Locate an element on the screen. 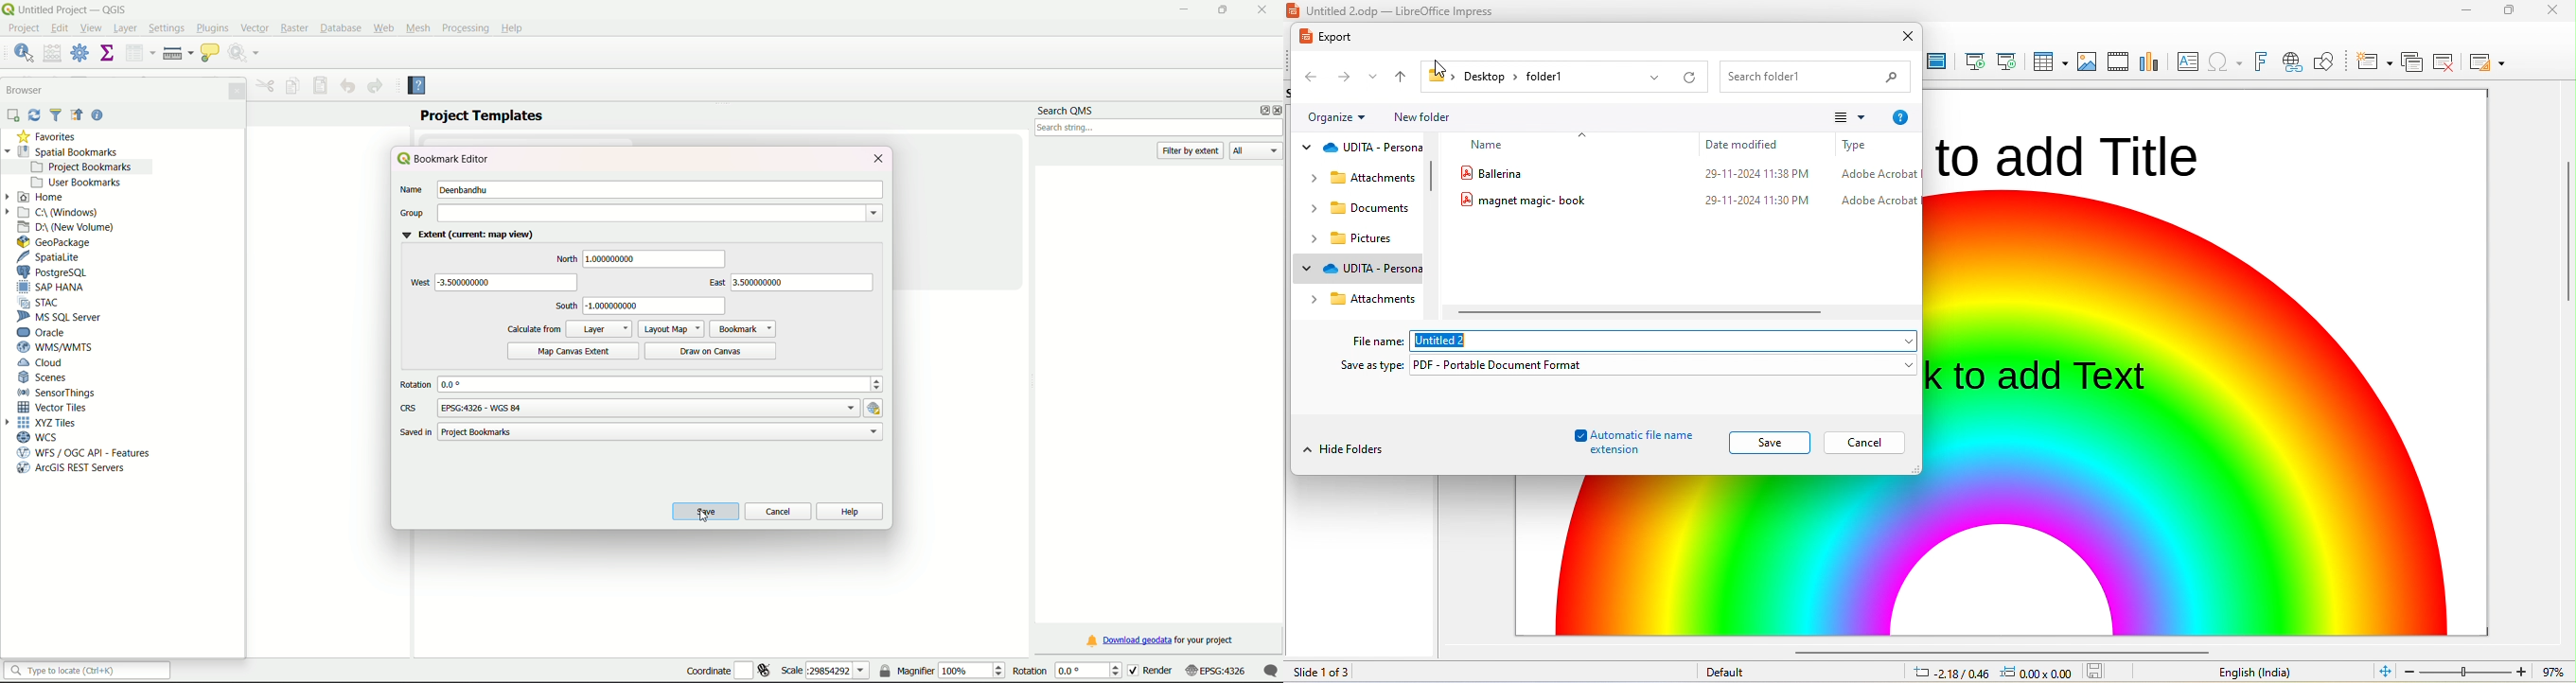  get help is located at coordinates (1899, 118).